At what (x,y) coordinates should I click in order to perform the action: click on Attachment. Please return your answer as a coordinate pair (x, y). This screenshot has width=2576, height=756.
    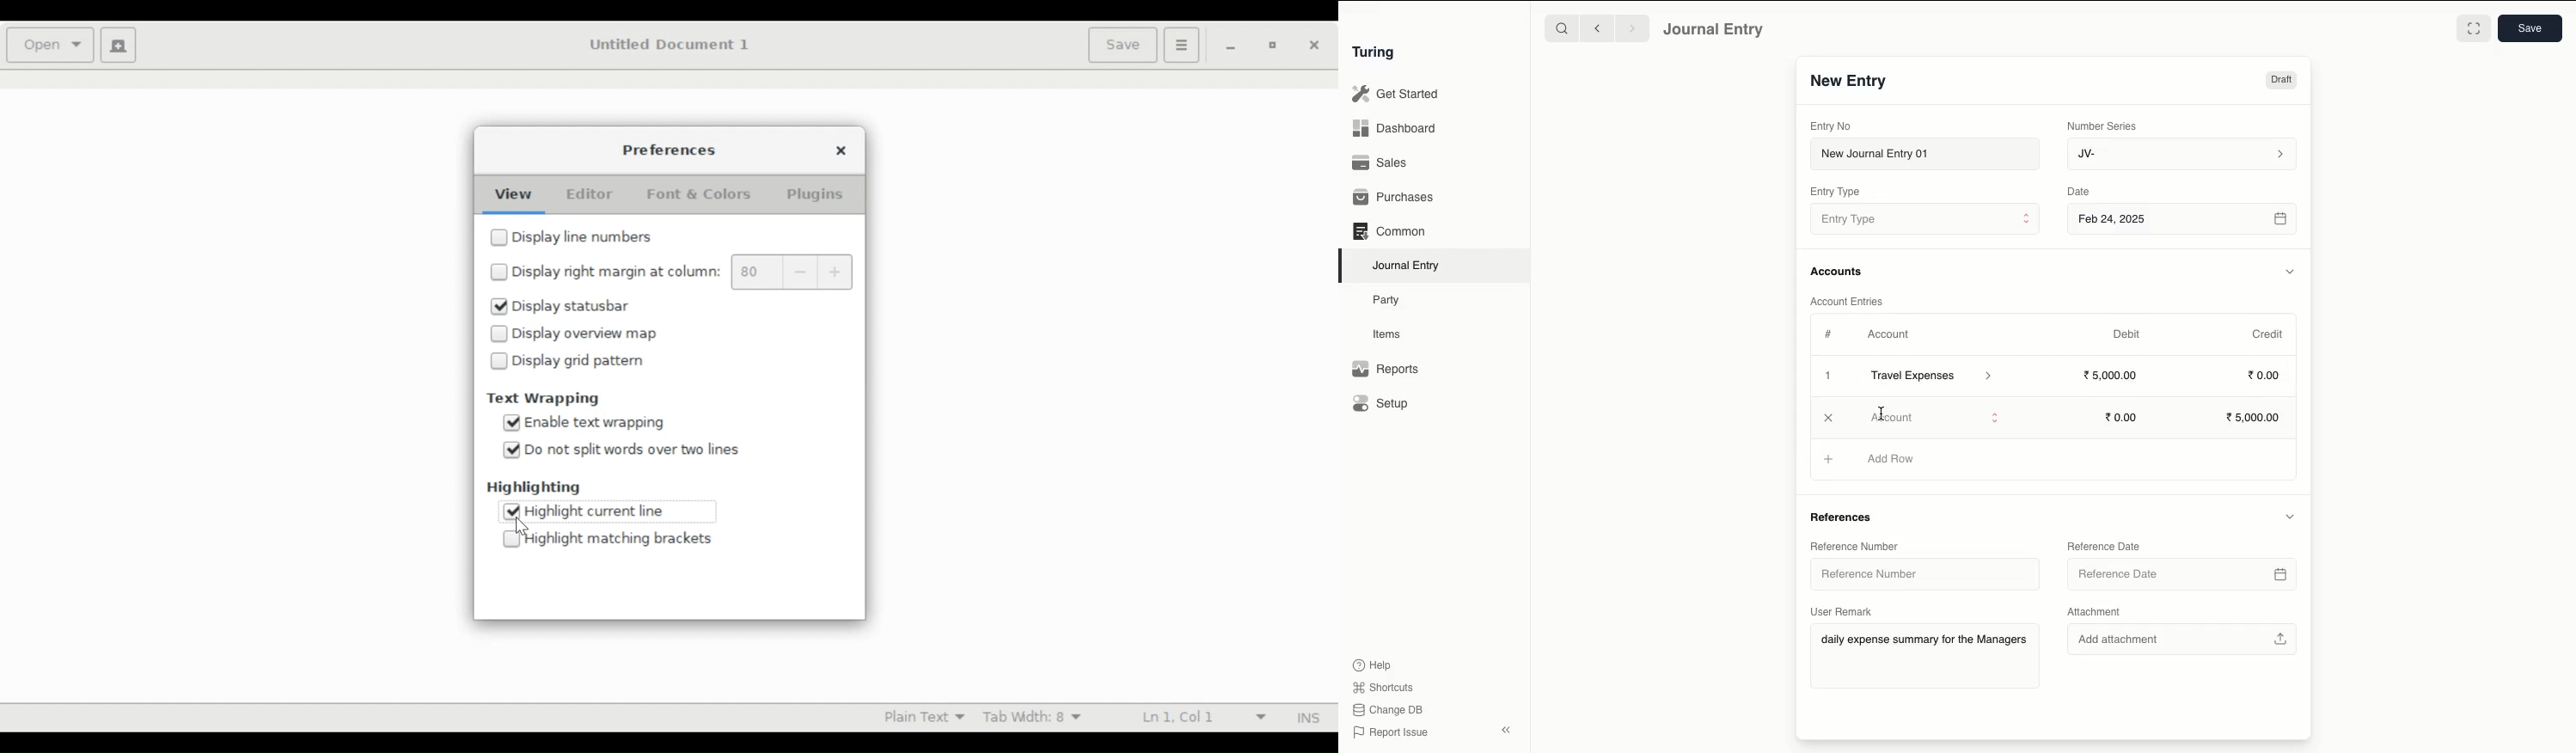
    Looking at the image, I should click on (2102, 612).